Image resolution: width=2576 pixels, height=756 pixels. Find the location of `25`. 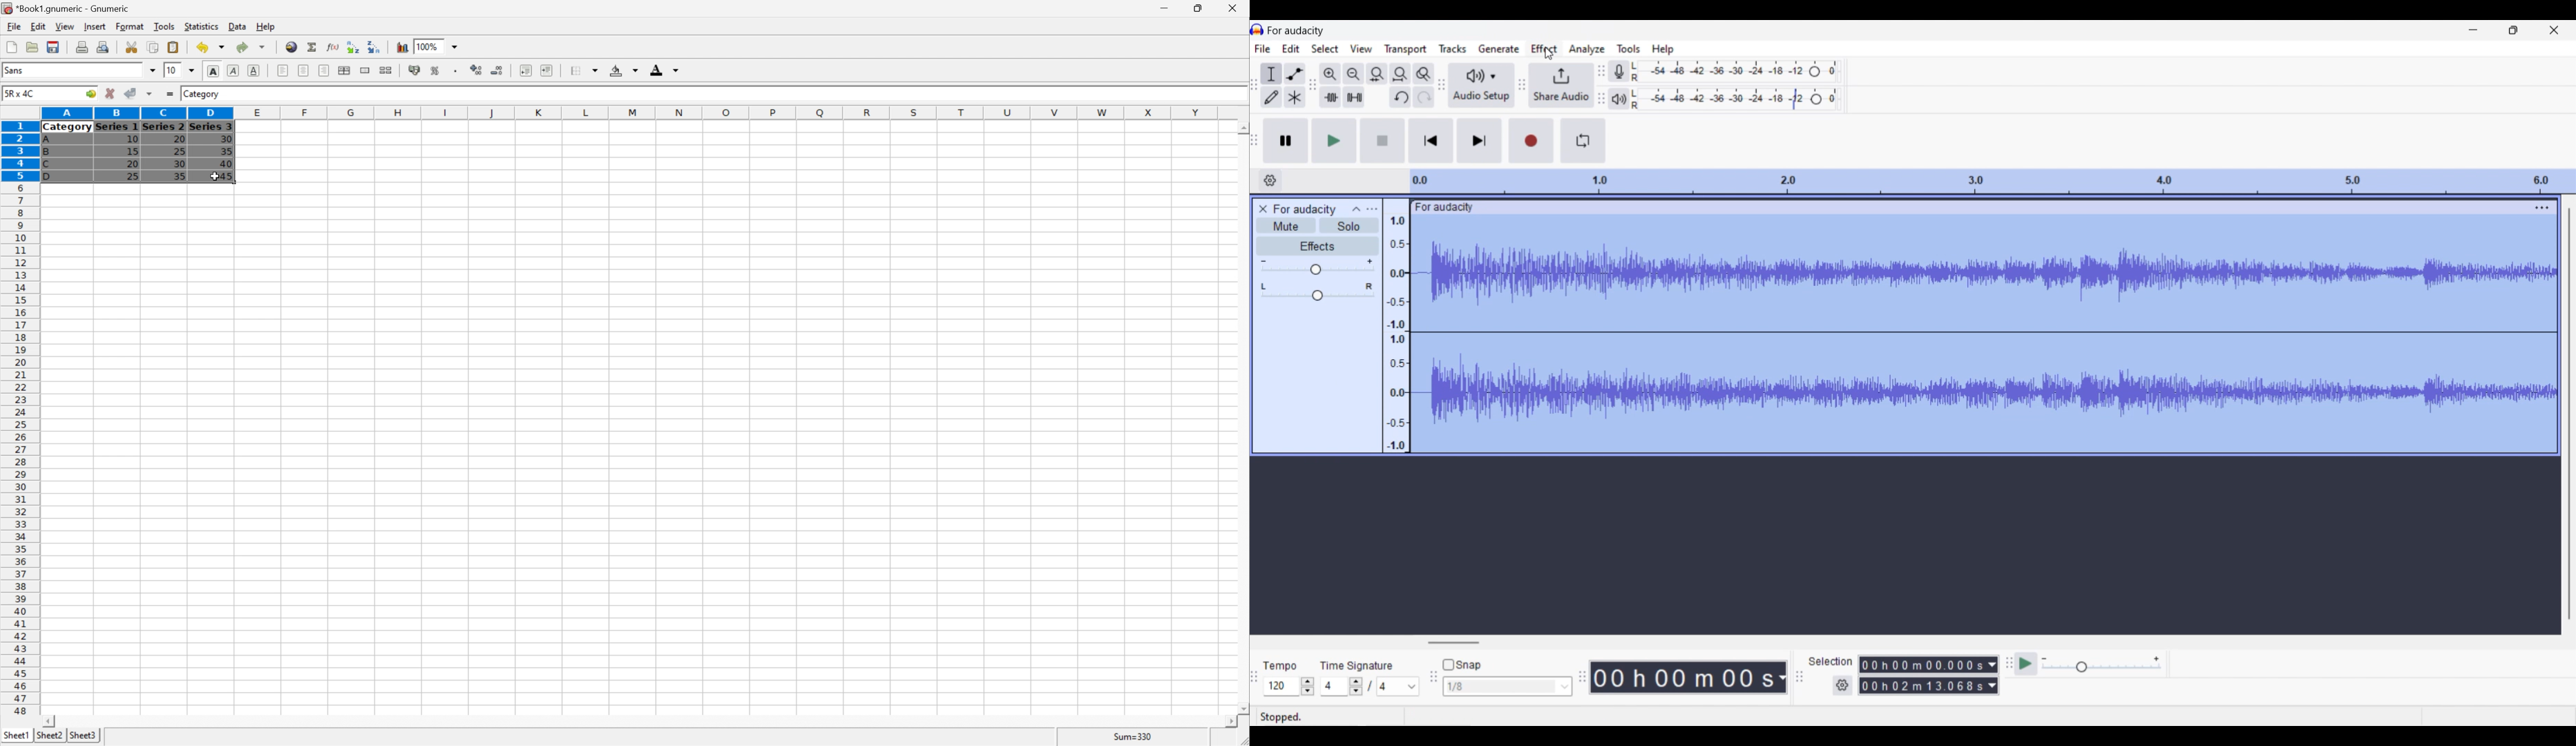

25 is located at coordinates (132, 177).